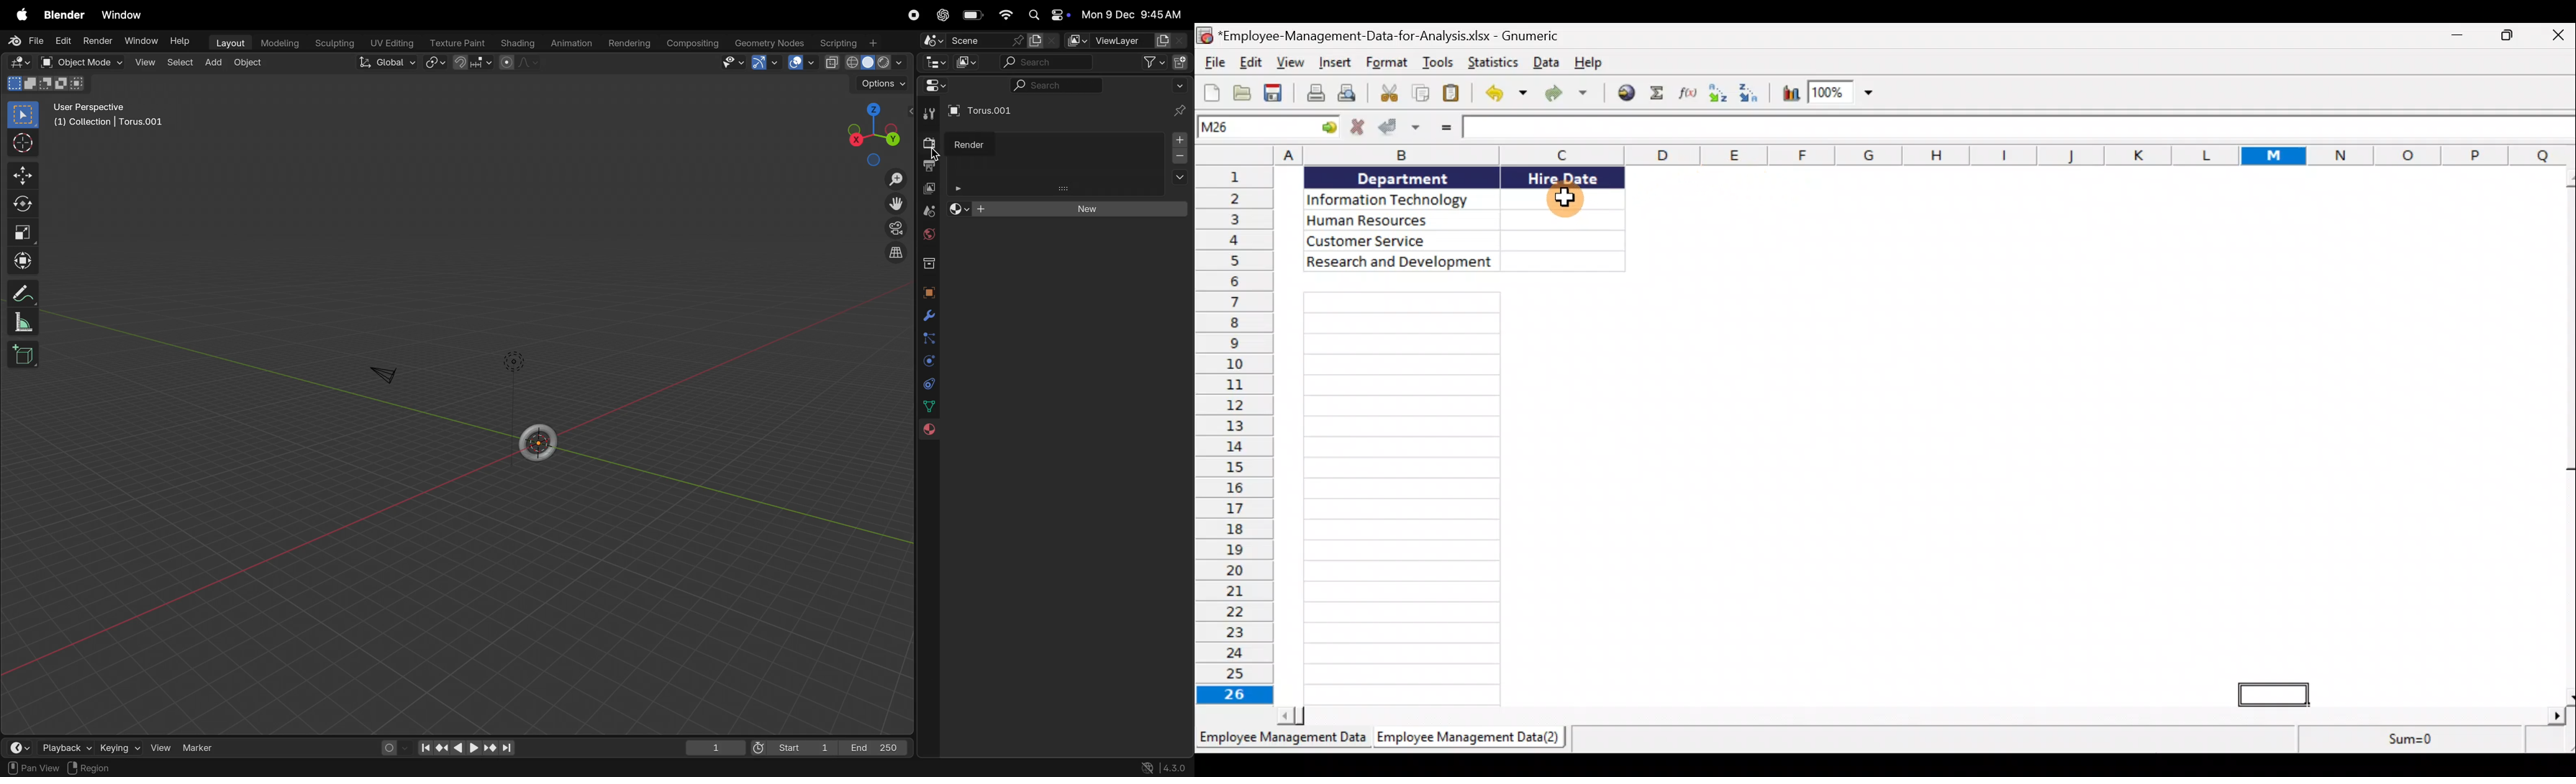 The width and height of the screenshot is (2576, 784). What do you see at coordinates (1918, 716) in the screenshot?
I see `Scroll bar` at bounding box center [1918, 716].